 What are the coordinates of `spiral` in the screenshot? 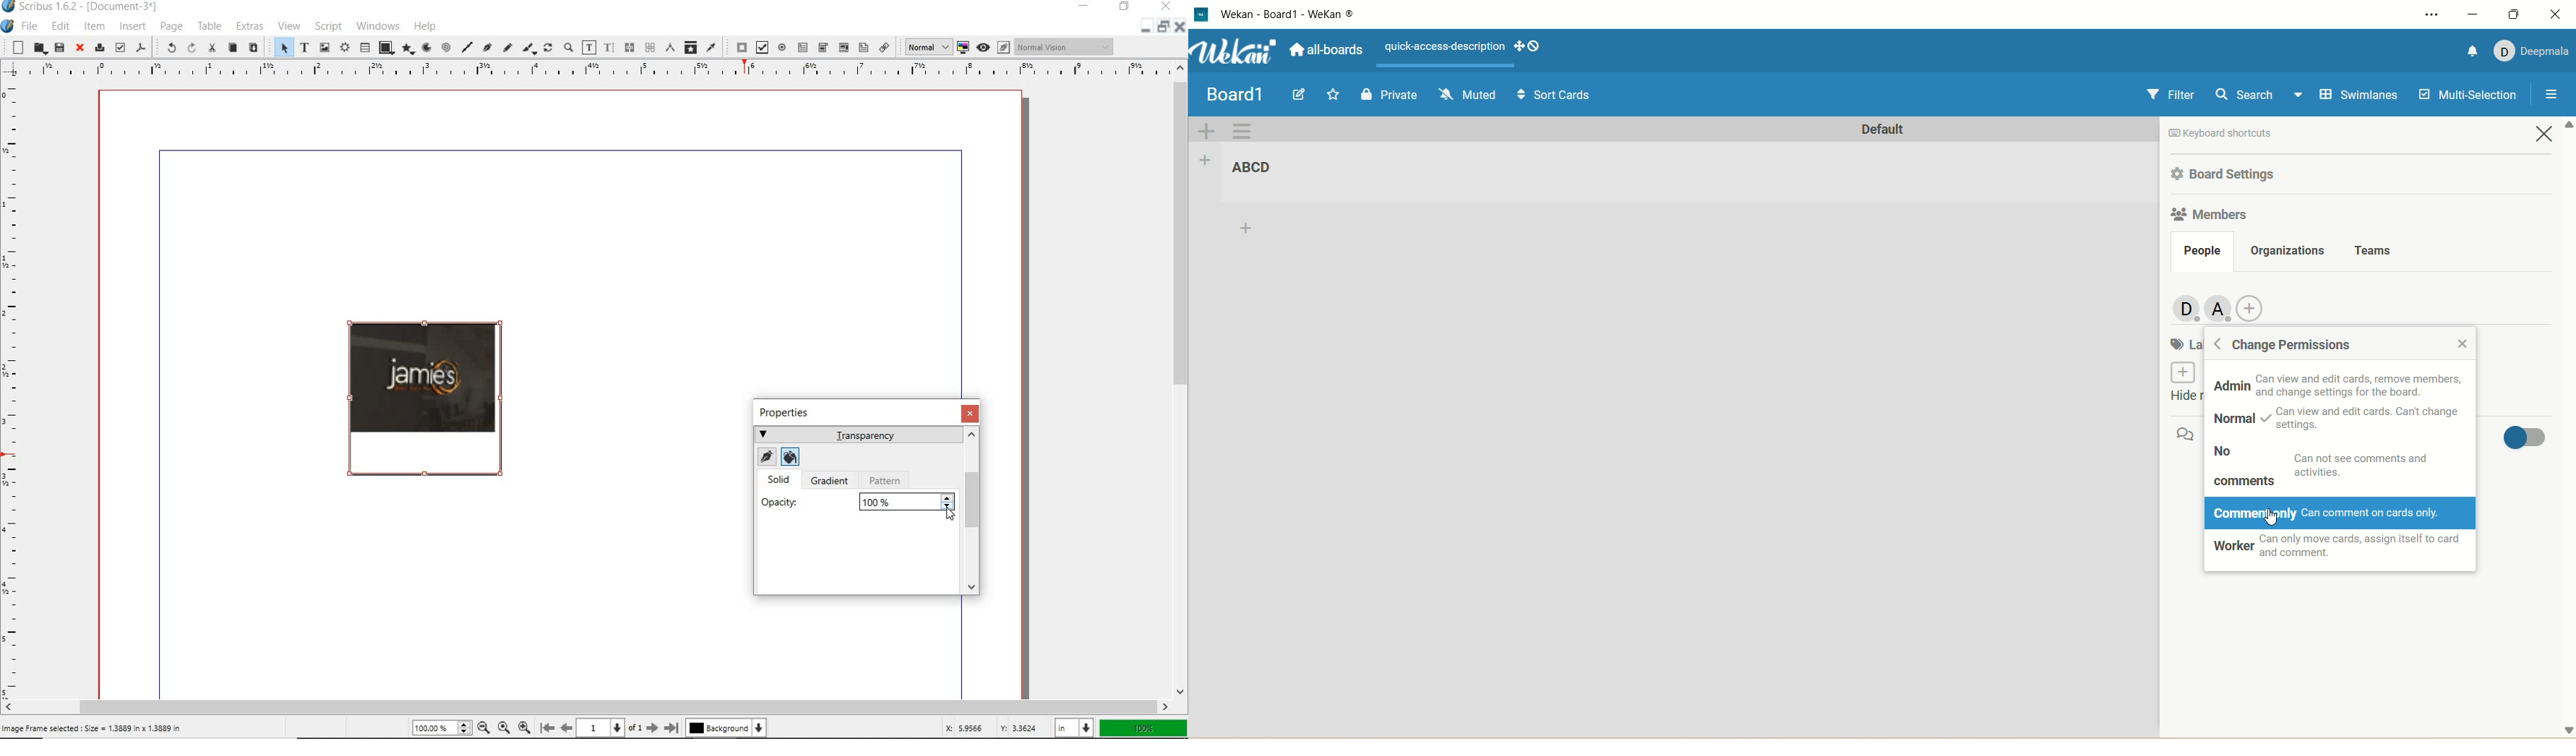 It's located at (445, 48).